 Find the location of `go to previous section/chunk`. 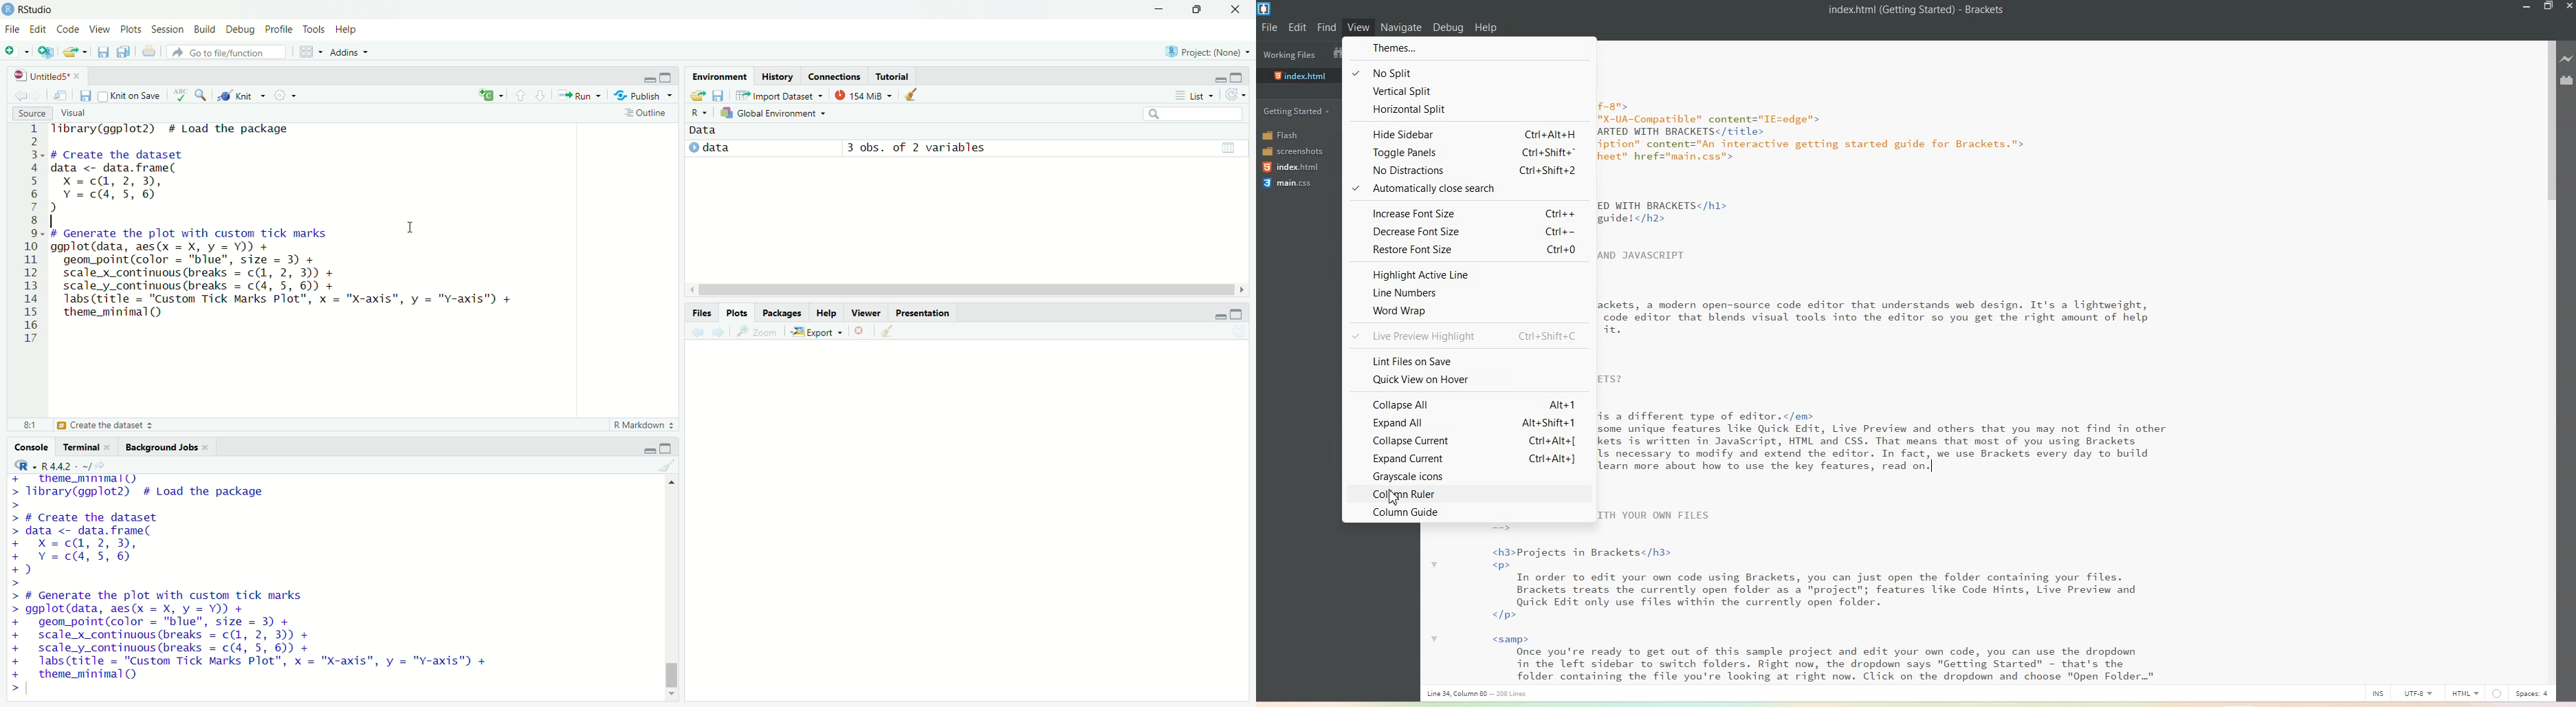

go to previous section/chunk is located at coordinates (520, 95).